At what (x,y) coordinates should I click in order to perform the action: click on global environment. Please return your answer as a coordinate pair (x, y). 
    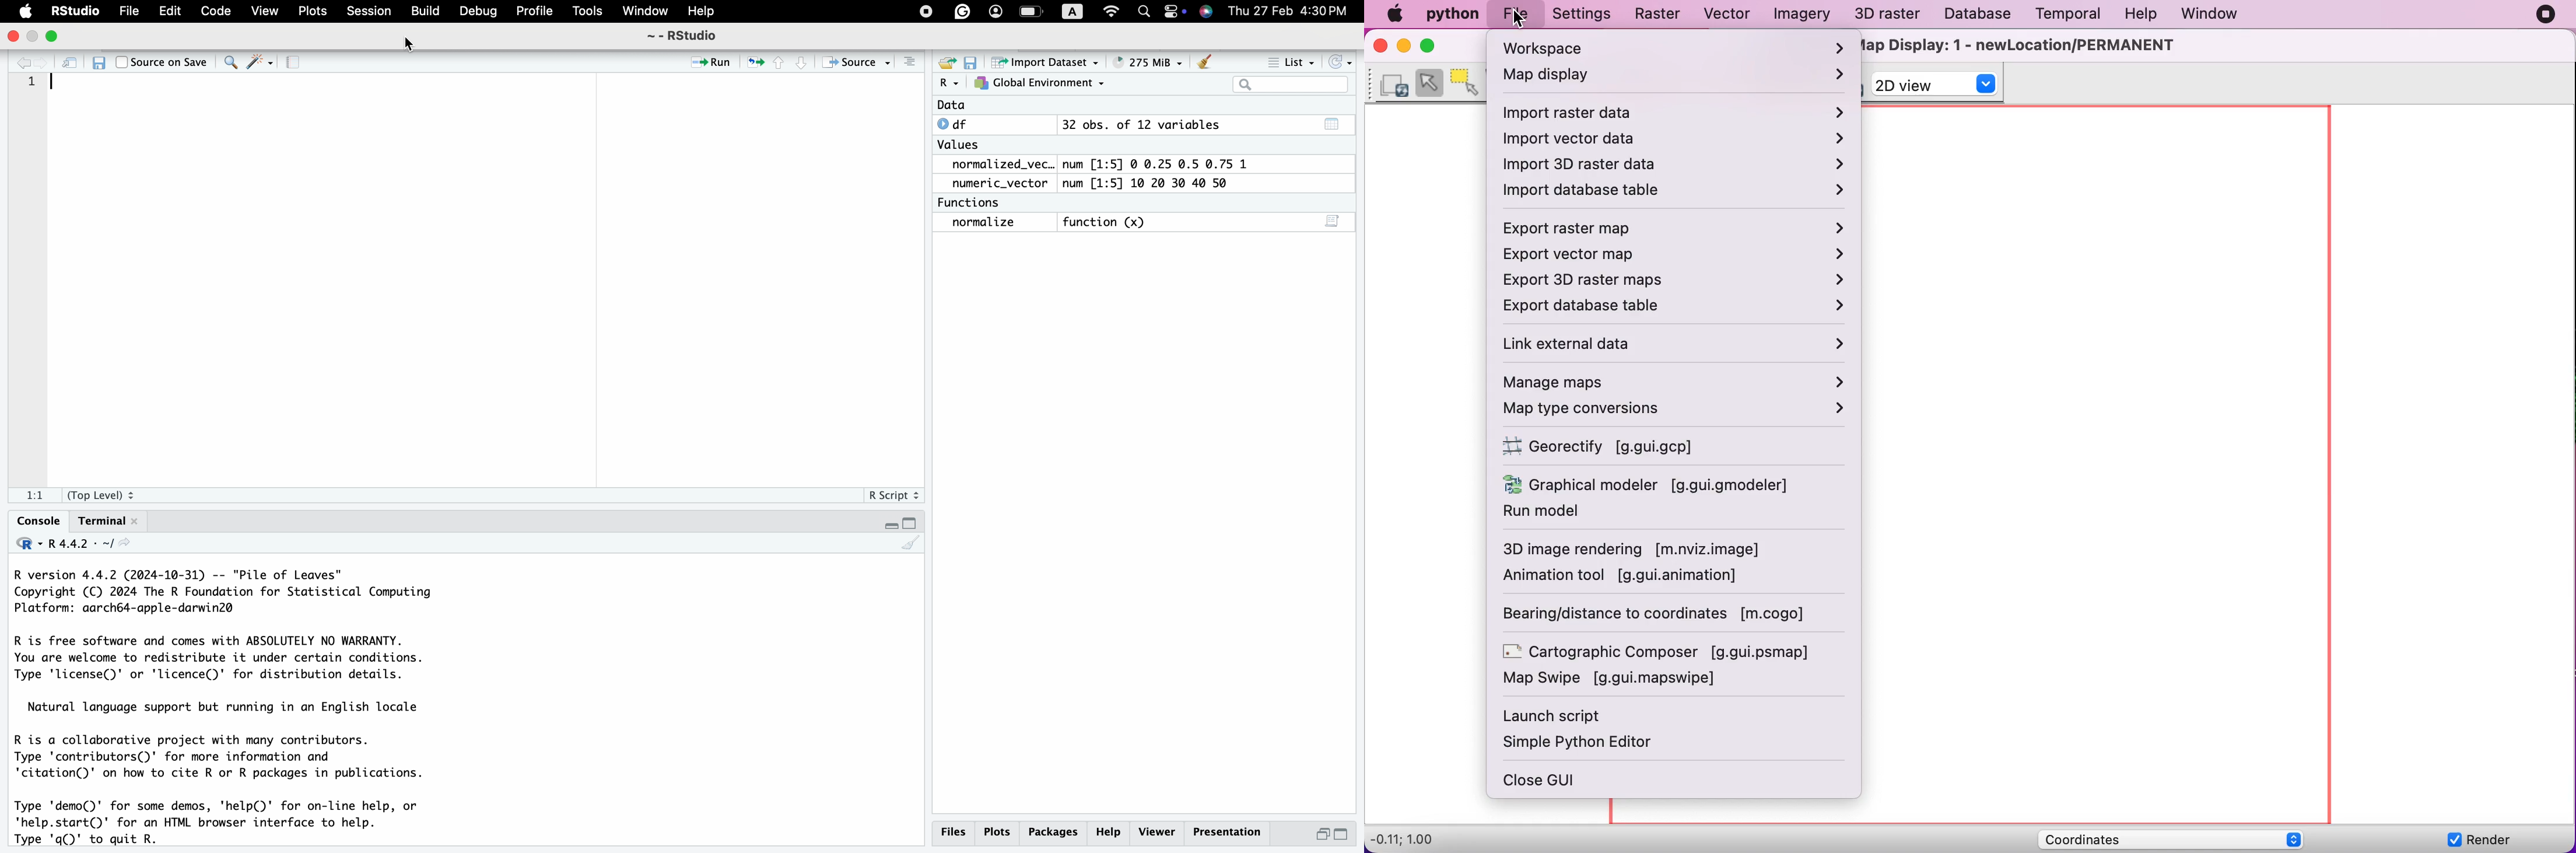
    Looking at the image, I should click on (1042, 85).